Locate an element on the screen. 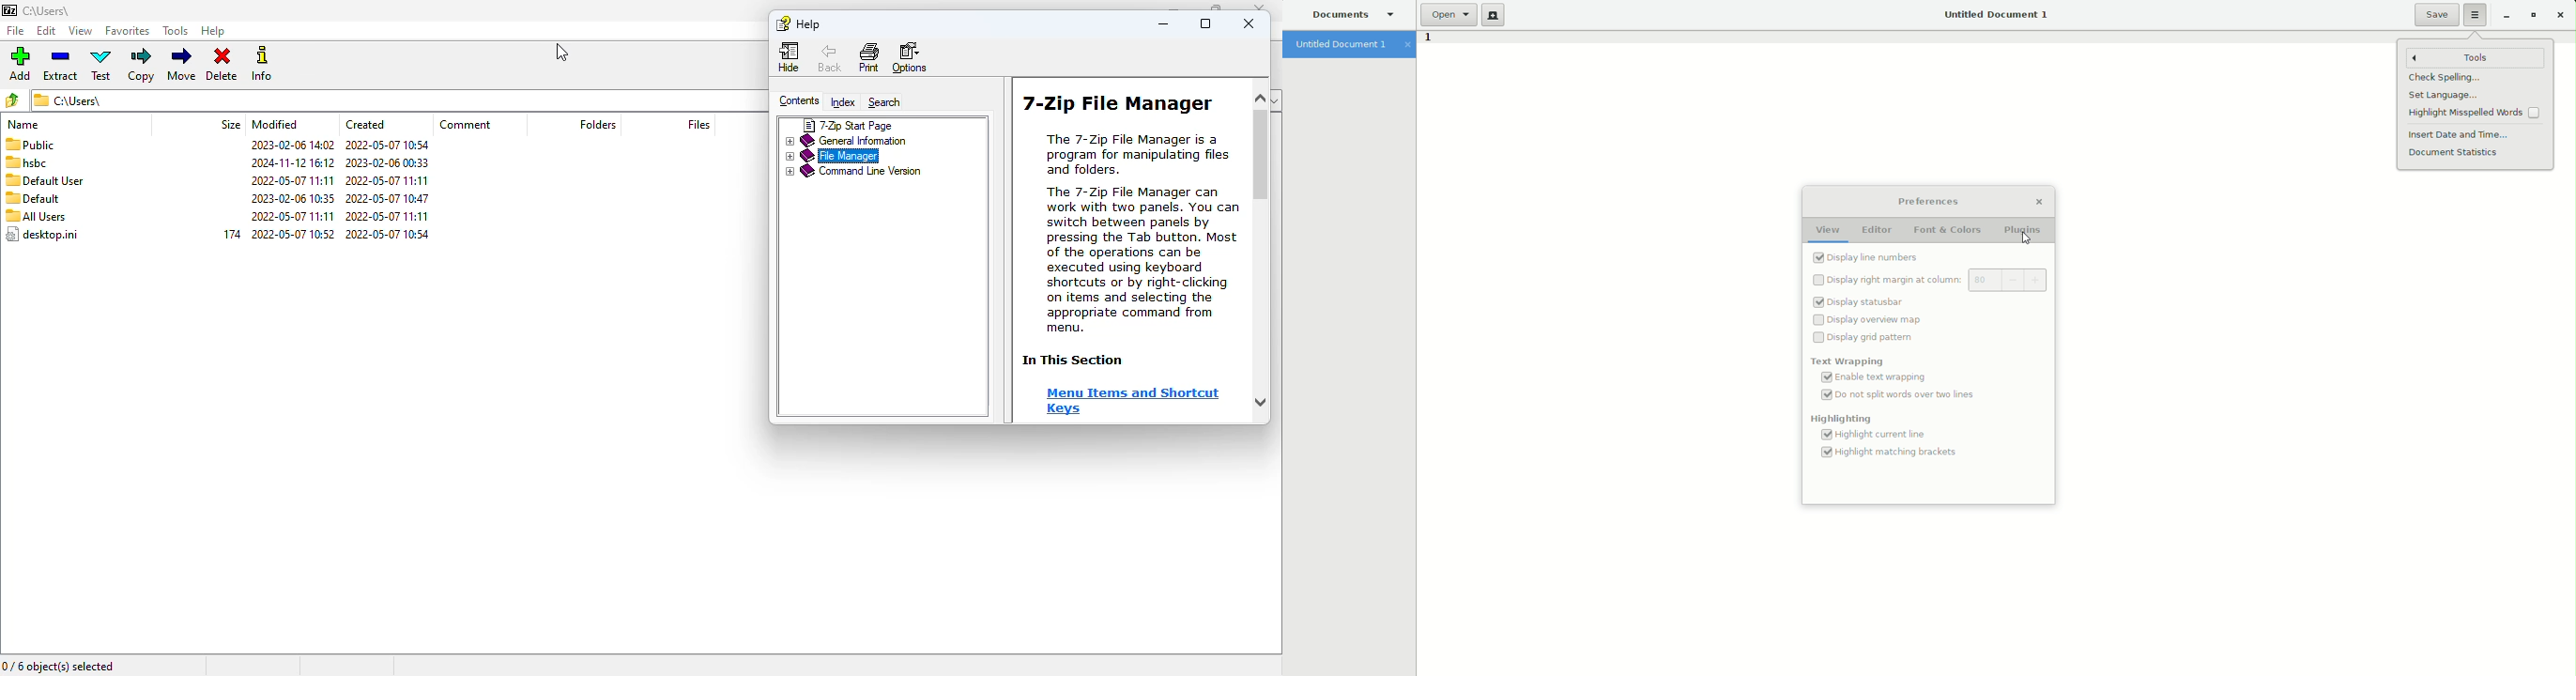 This screenshot has height=700, width=2576. close is located at coordinates (1249, 23).